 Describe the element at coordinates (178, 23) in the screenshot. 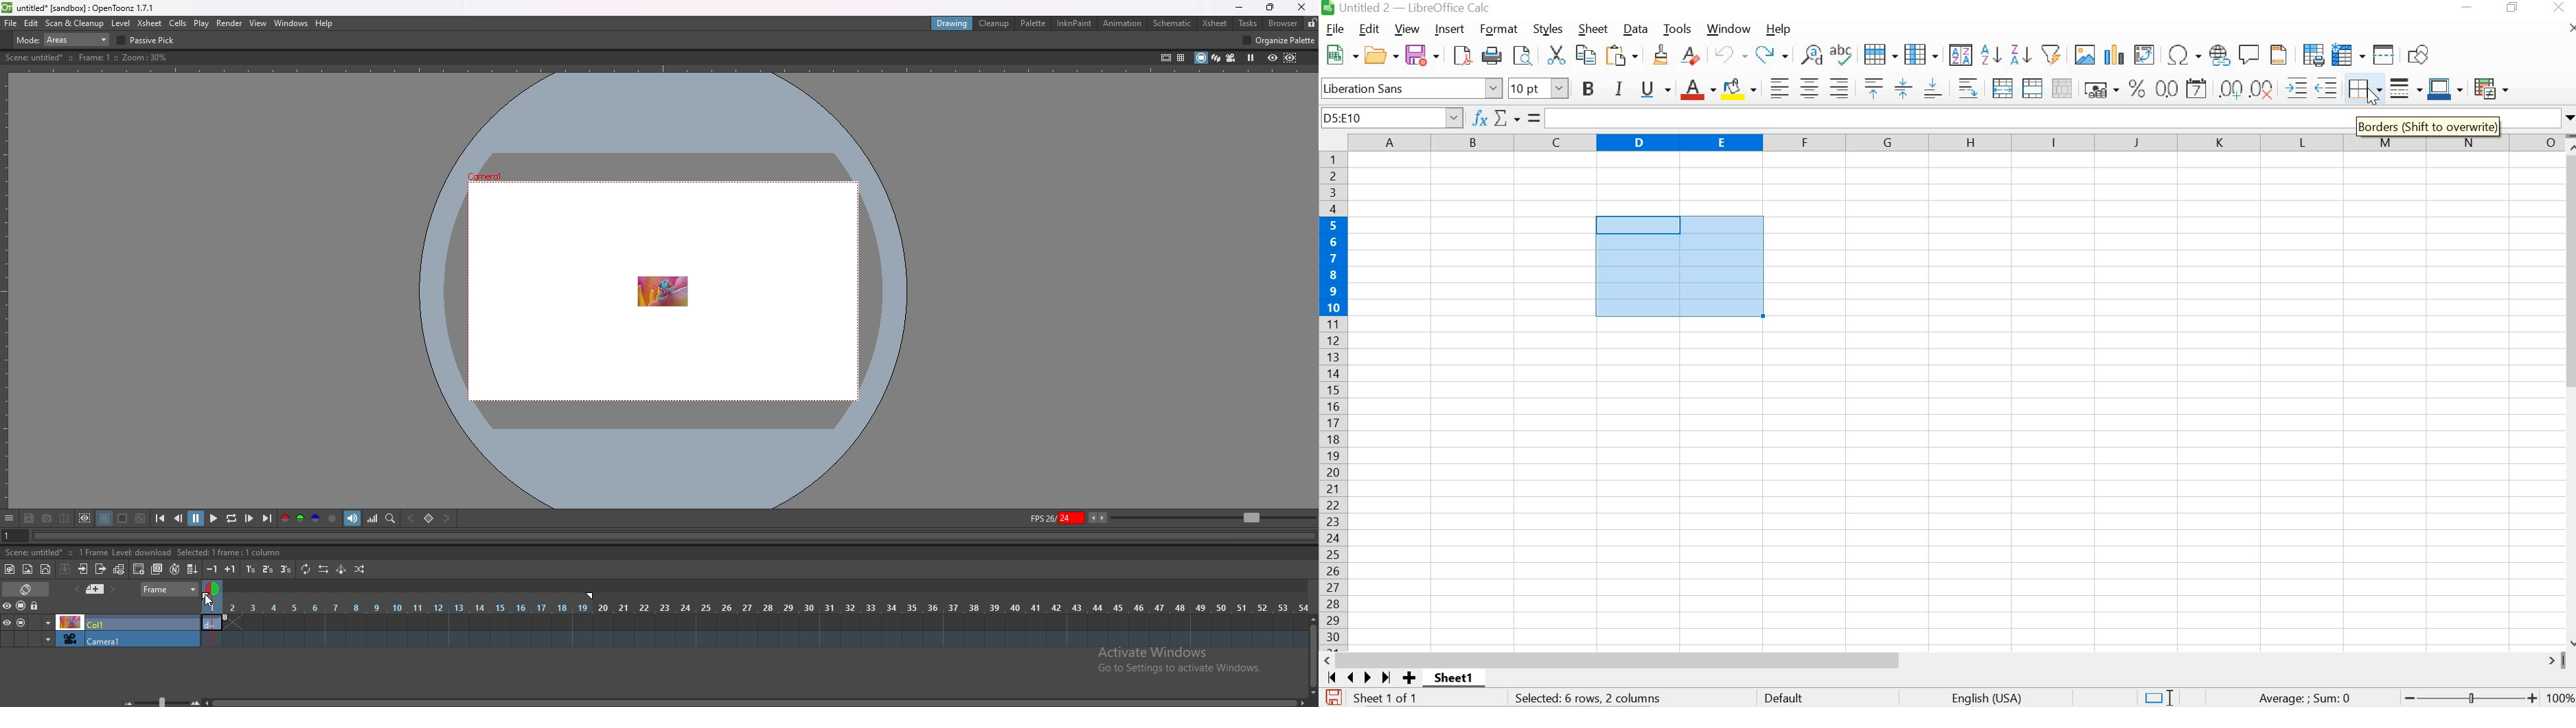

I see `cells` at that location.